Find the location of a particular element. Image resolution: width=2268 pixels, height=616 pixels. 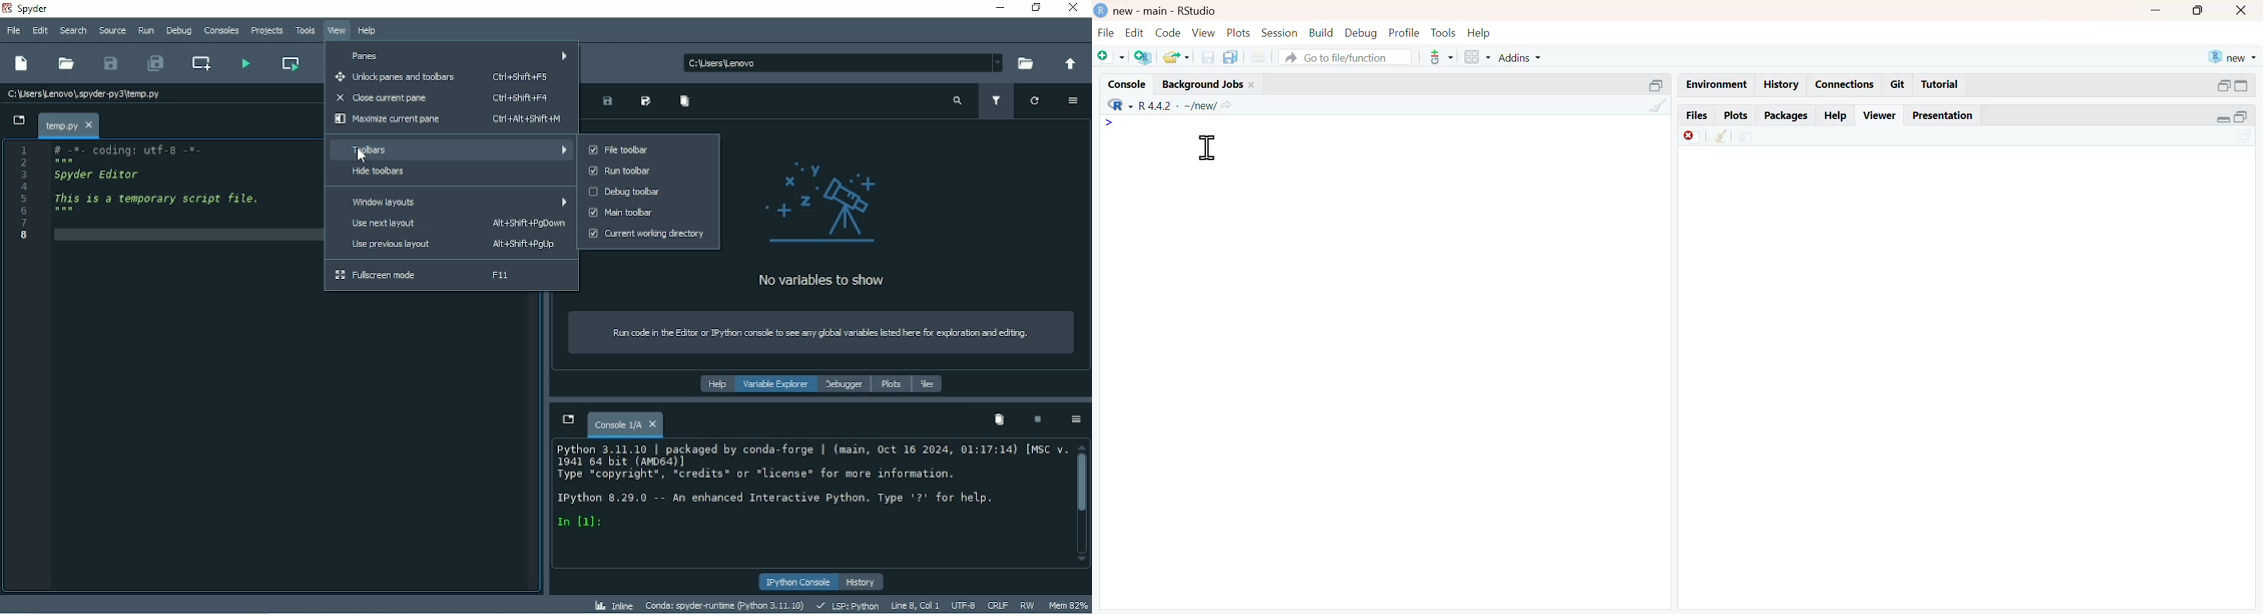

History is located at coordinates (863, 582).